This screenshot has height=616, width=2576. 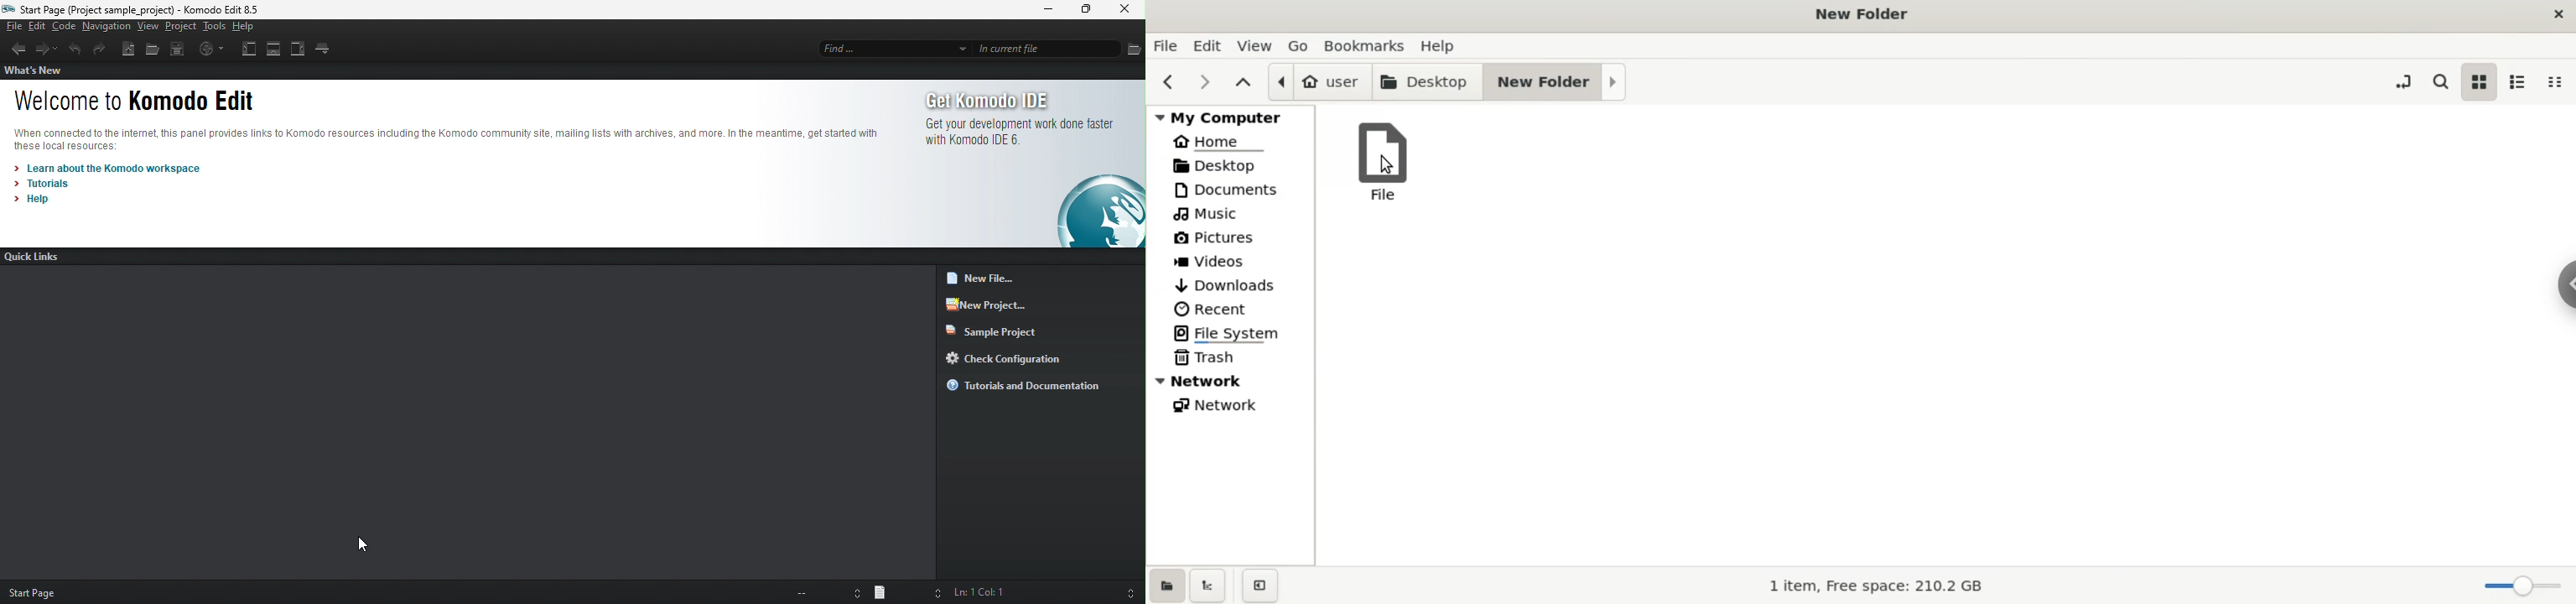 What do you see at coordinates (47, 47) in the screenshot?
I see `forward` at bounding box center [47, 47].